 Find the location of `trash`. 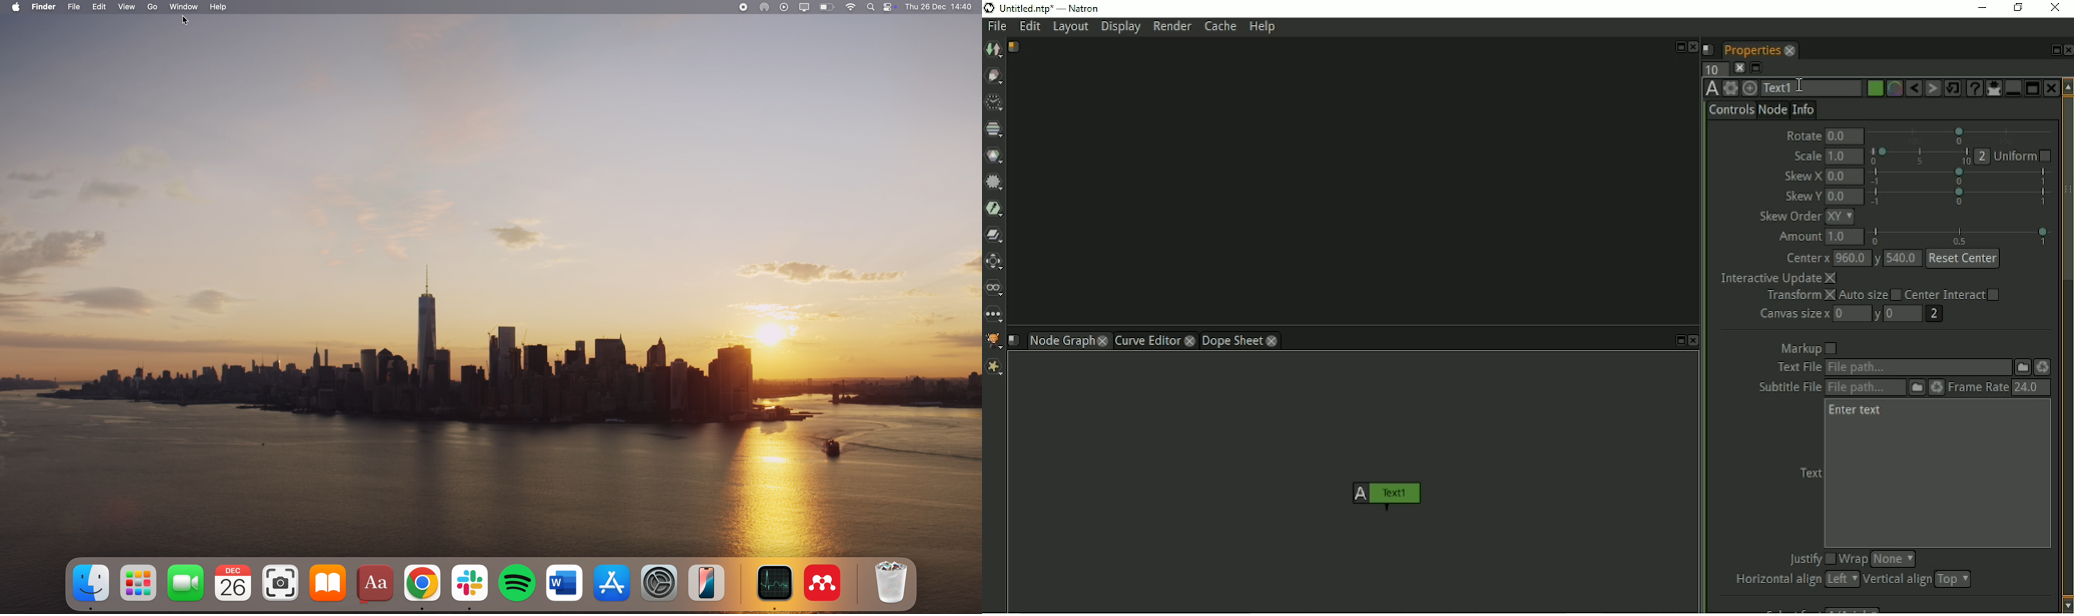

trash is located at coordinates (890, 582).